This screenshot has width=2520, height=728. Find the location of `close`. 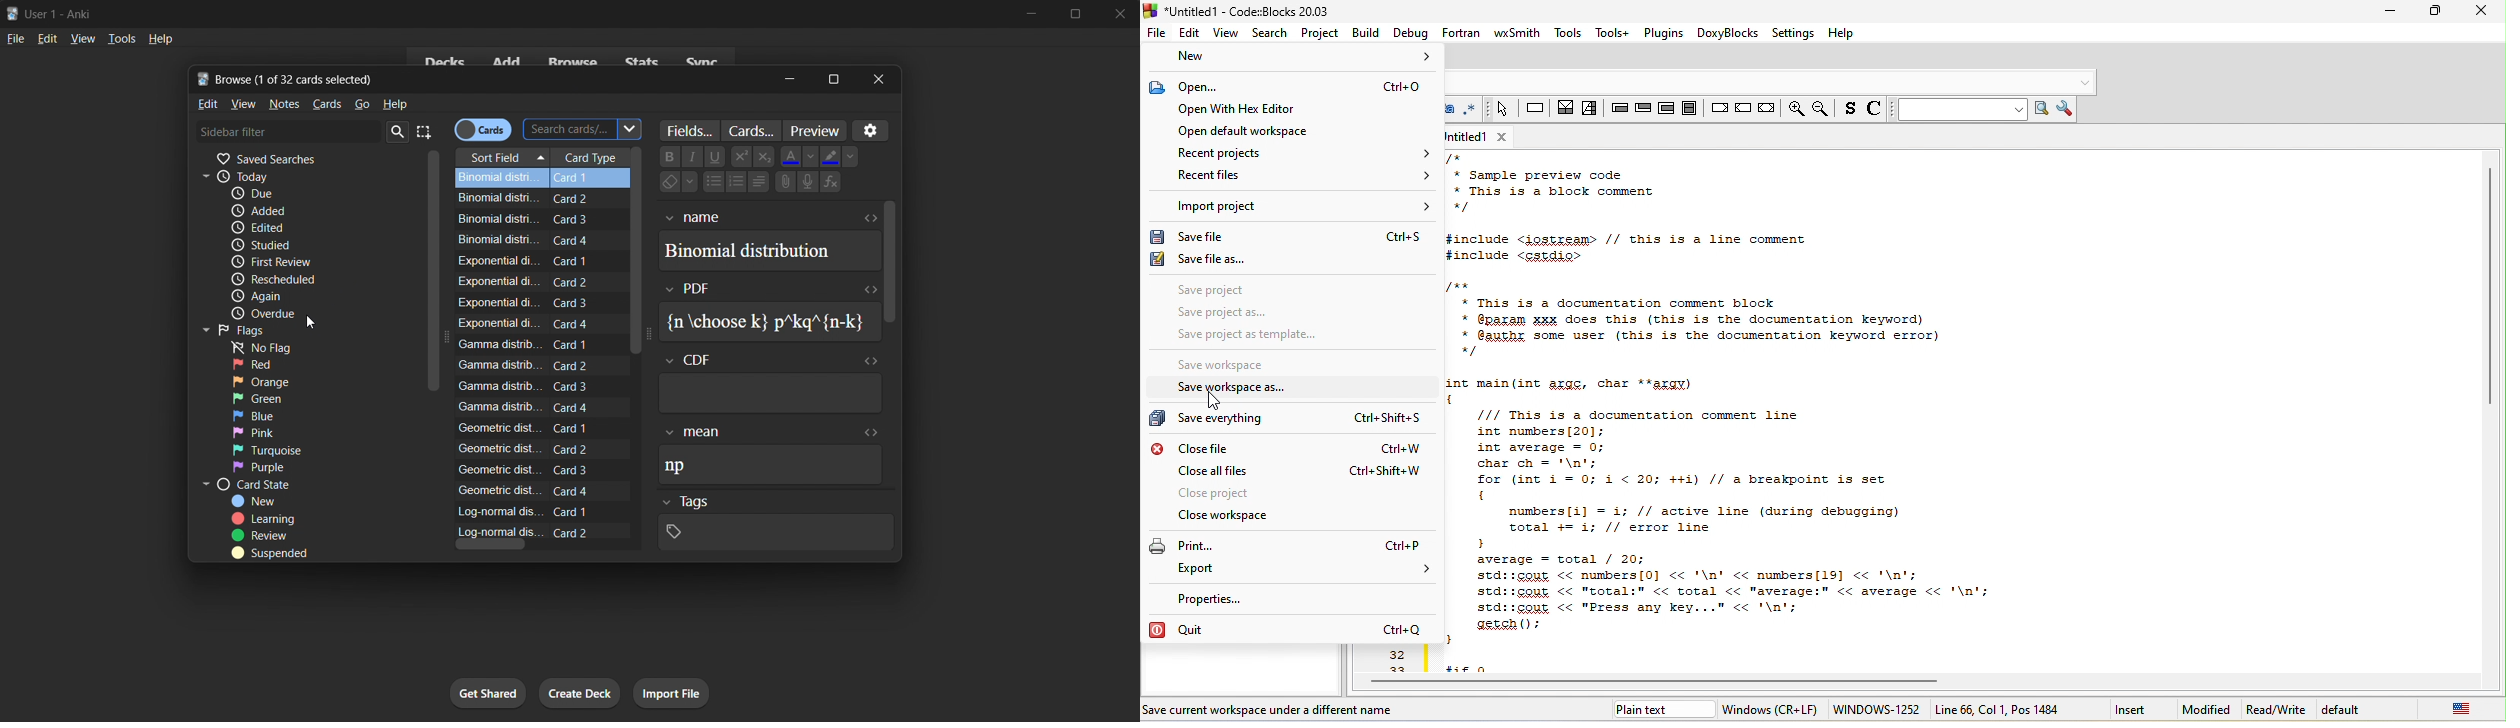

close is located at coordinates (876, 78).